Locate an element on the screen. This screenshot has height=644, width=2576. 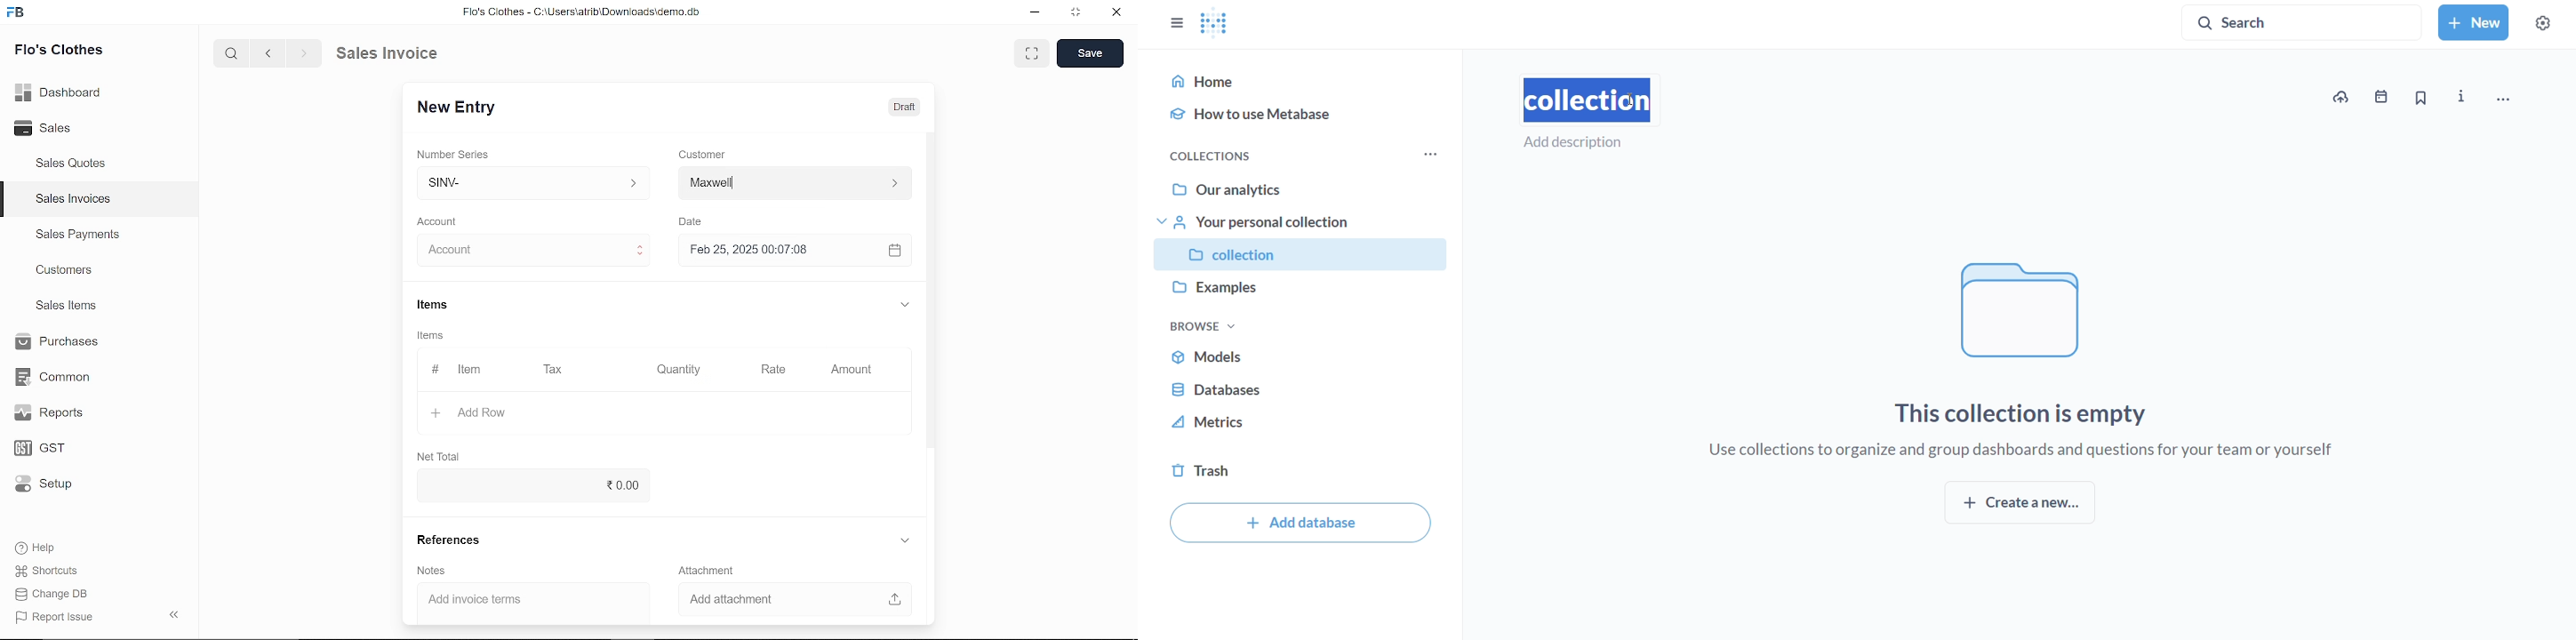
# Item is located at coordinates (456, 371).